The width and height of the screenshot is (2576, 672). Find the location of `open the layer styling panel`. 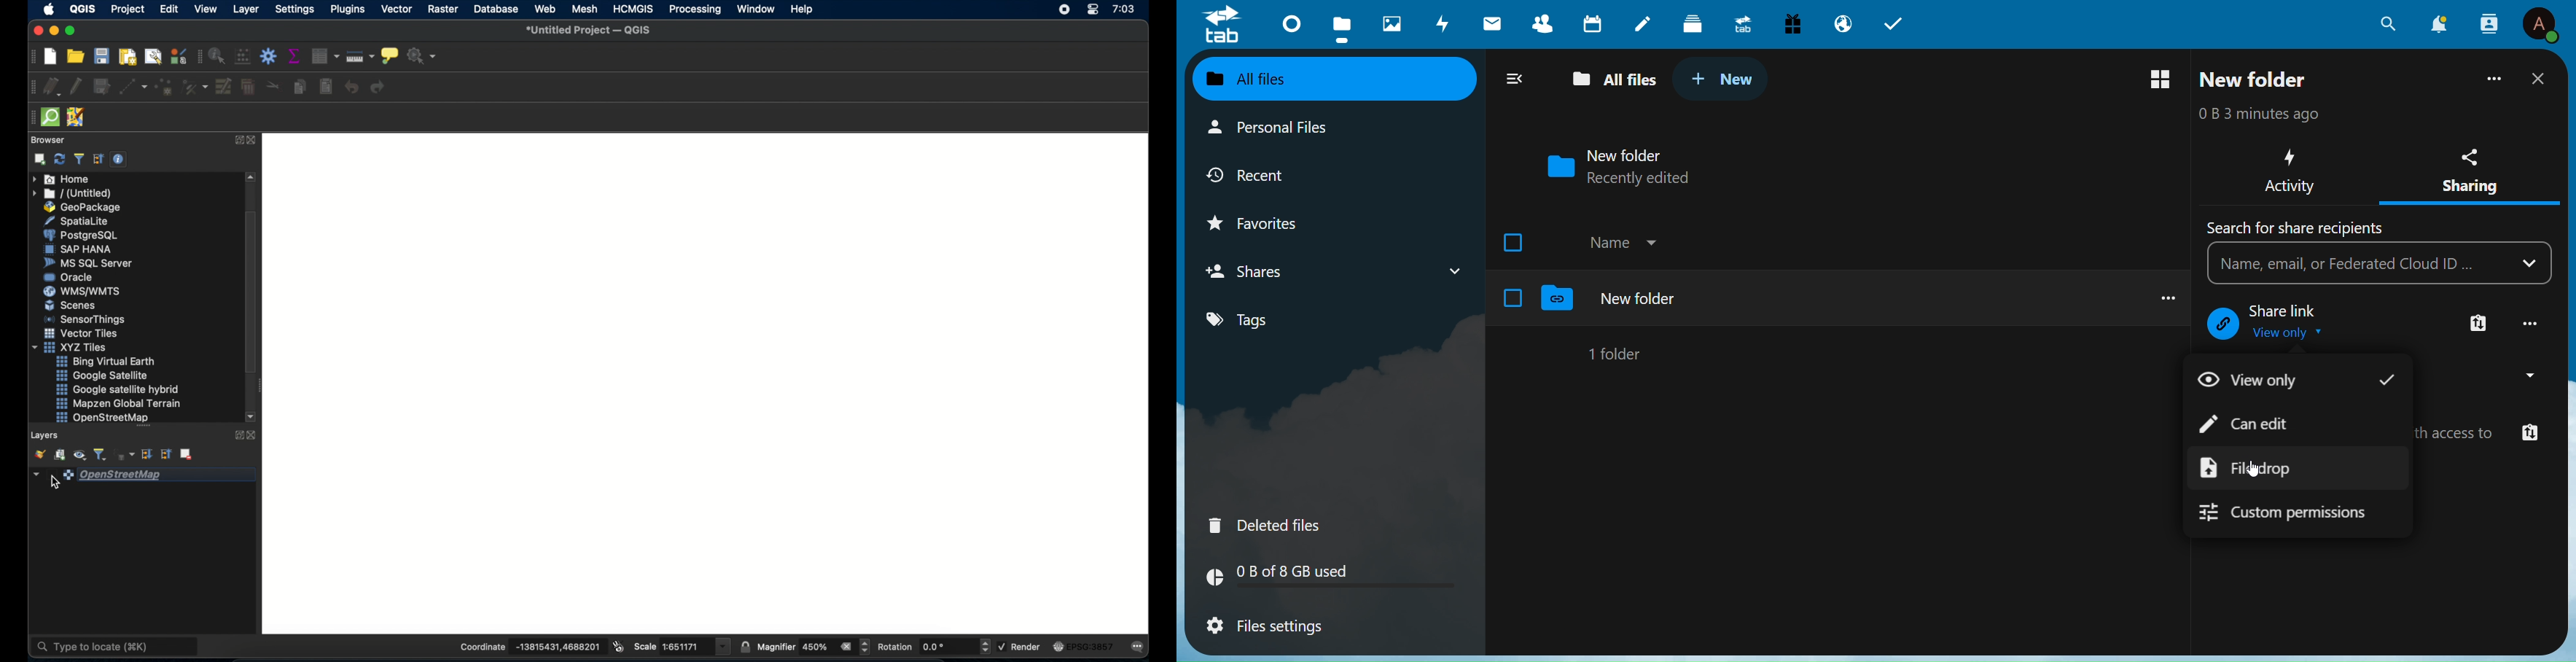

open the layer styling panel is located at coordinates (37, 454).